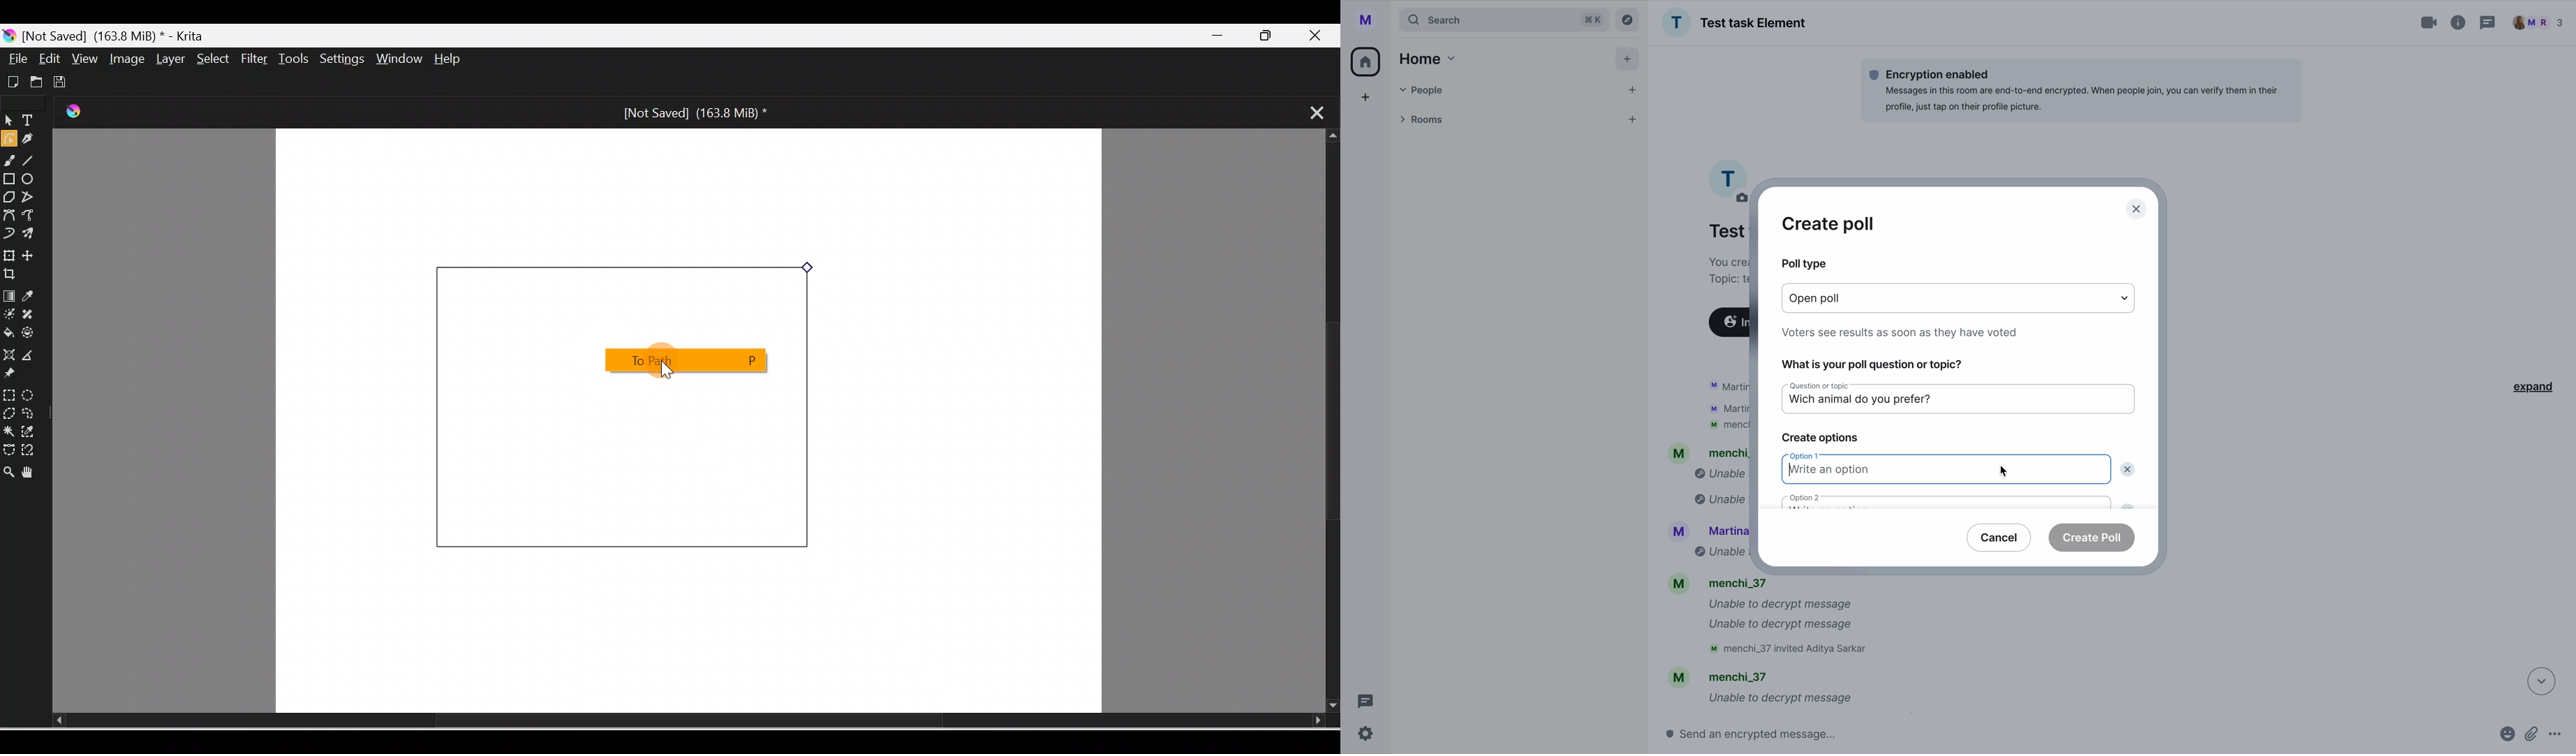 This screenshot has width=2576, height=756. What do you see at coordinates (9, 412) in the screenshot?
I see `Polygonal selection tool` at bounding box center [9, 412].